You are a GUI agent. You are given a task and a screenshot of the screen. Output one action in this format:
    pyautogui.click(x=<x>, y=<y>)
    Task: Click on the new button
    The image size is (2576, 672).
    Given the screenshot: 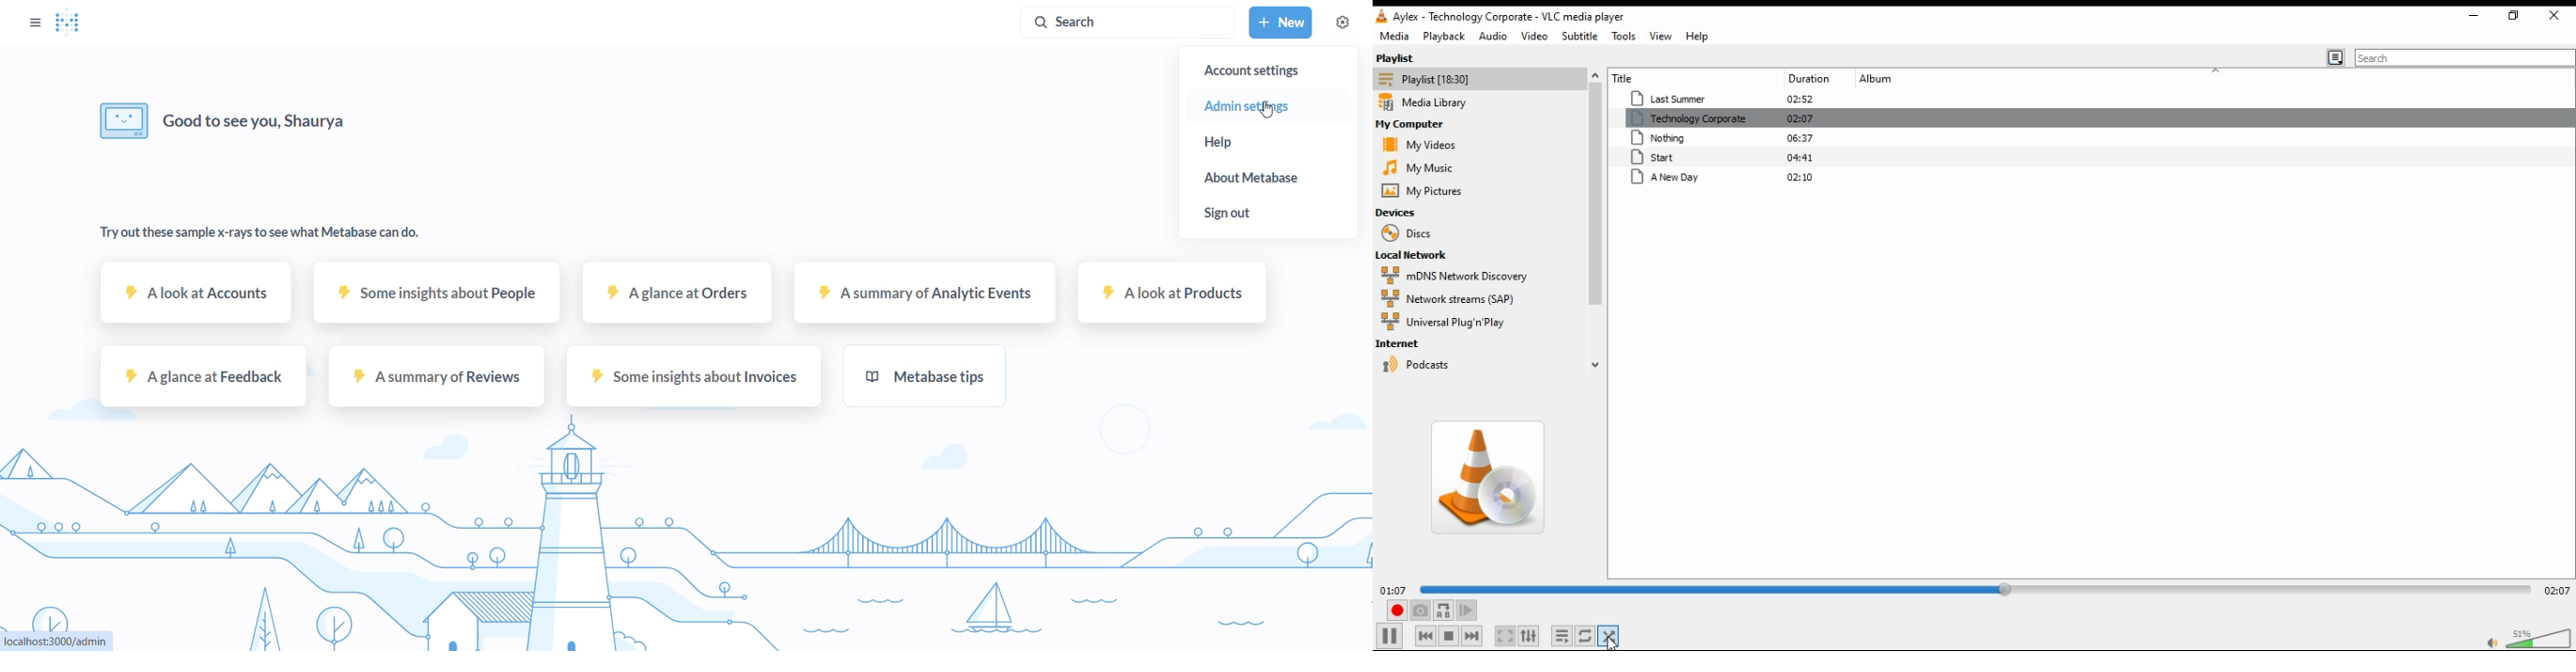 What is the action you would take?
    pyautogui.click(x=1280, y=23)
    